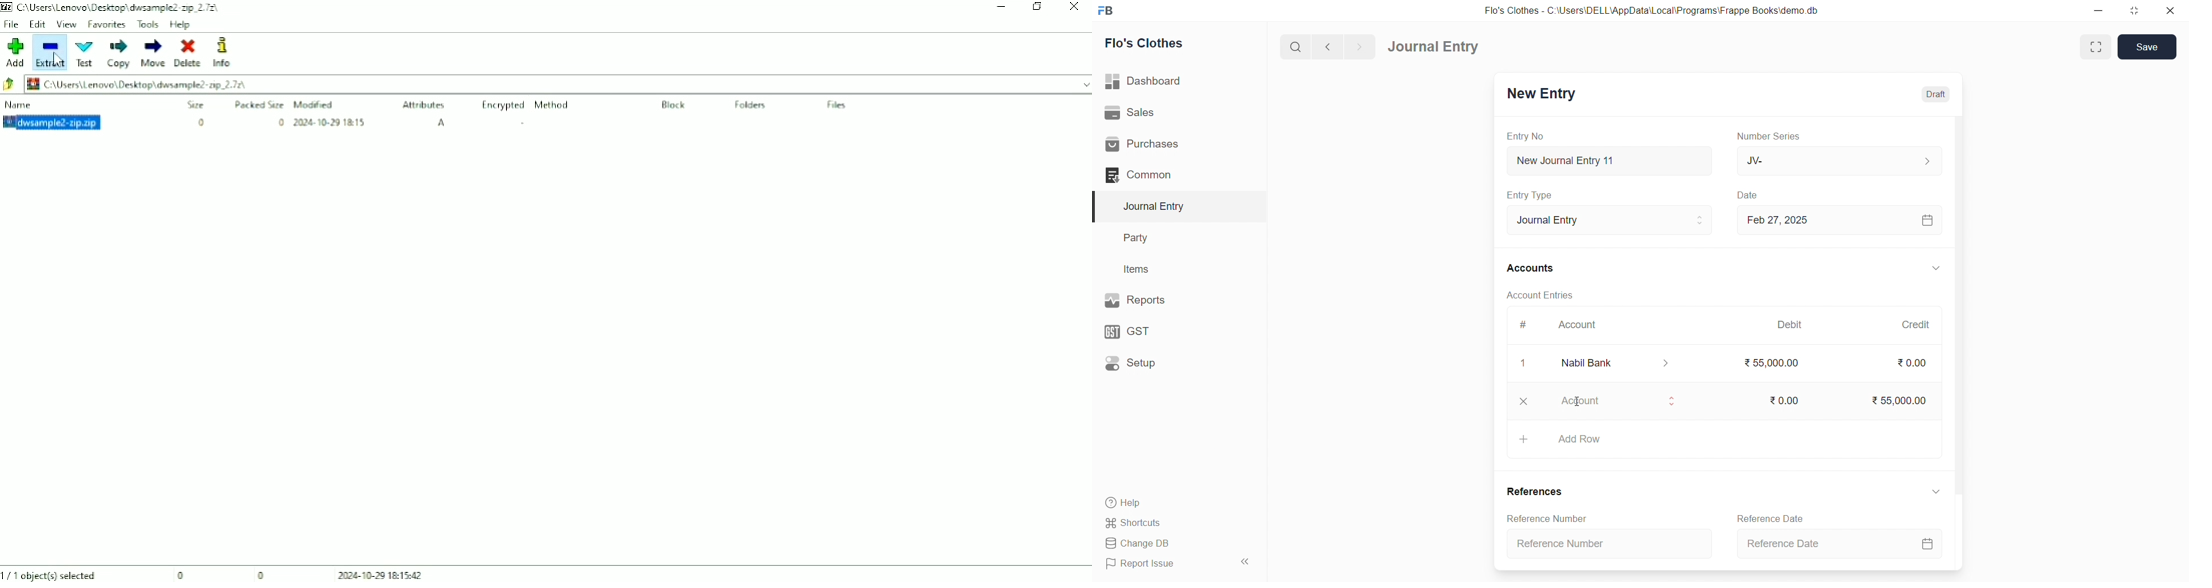 This screenshot has width=2212, height=588. What do you see at coordinates (1329, 47) in the screenshot?
I see `navigate backward` at bounding box center [1329, 47].